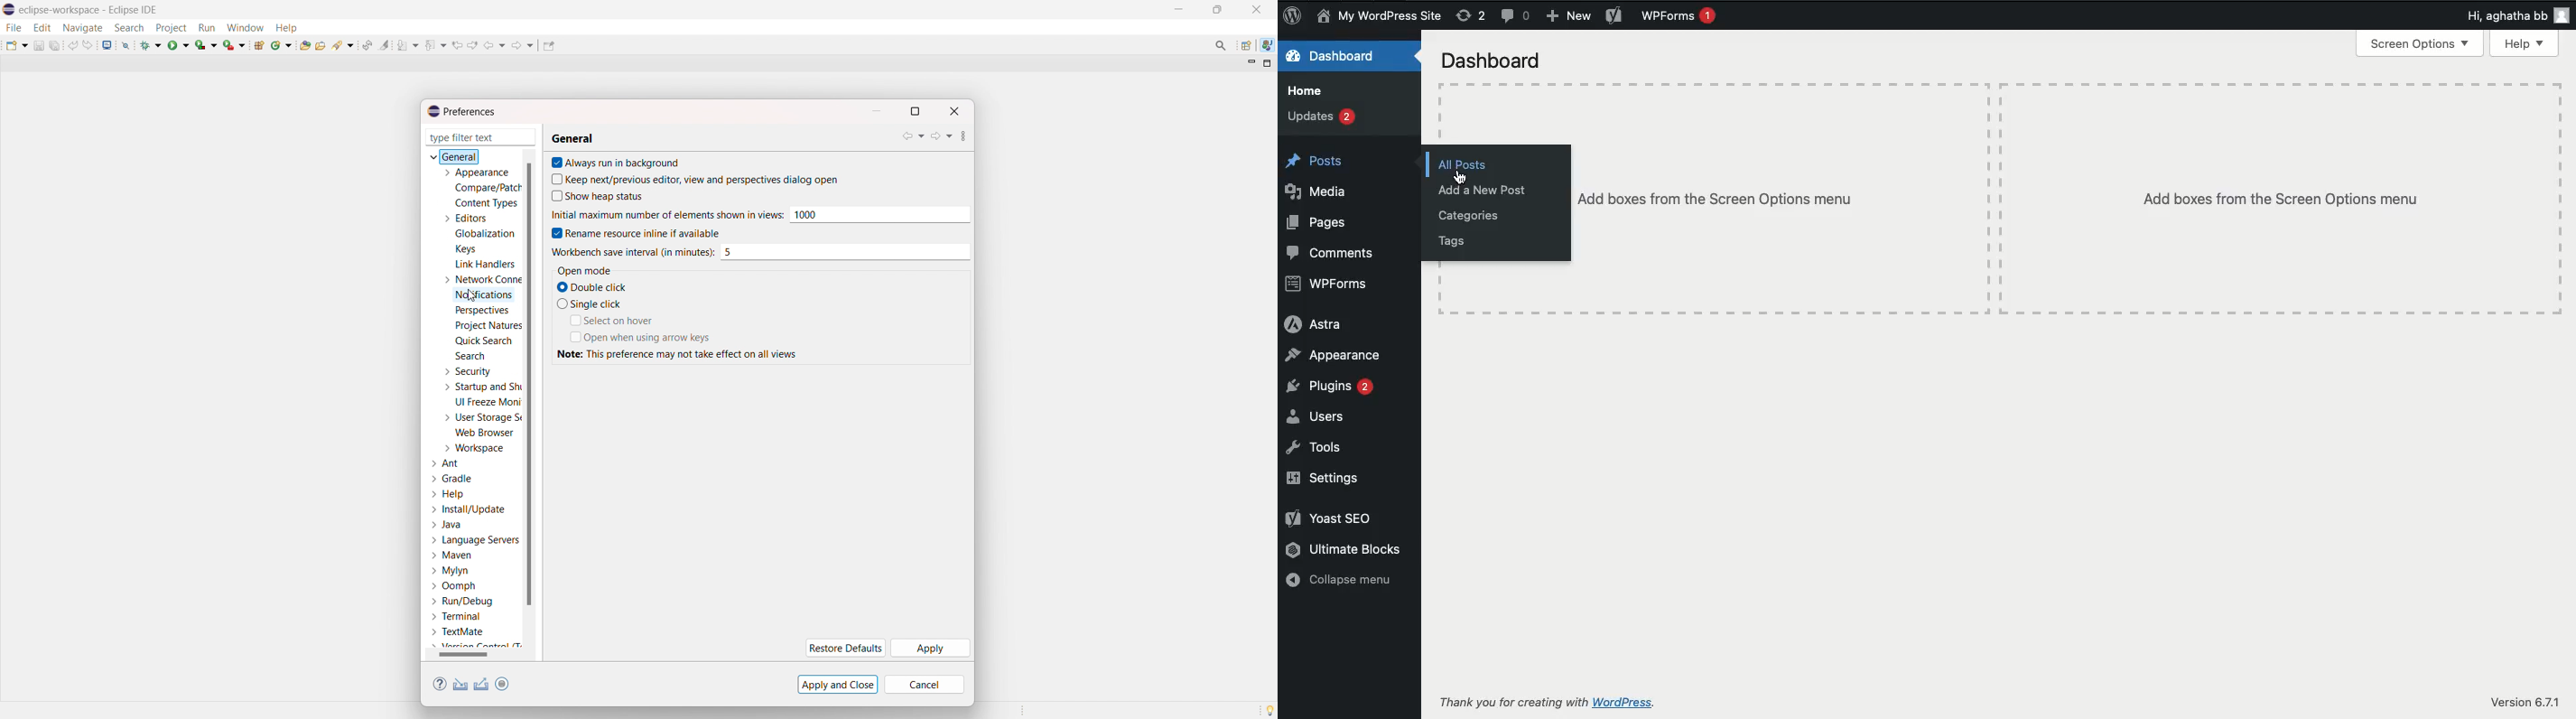 The width and height of the screenshot is (2576, 728). Describe the element at coordinates (466, 371) in the screenshot. I see `security` at that location.